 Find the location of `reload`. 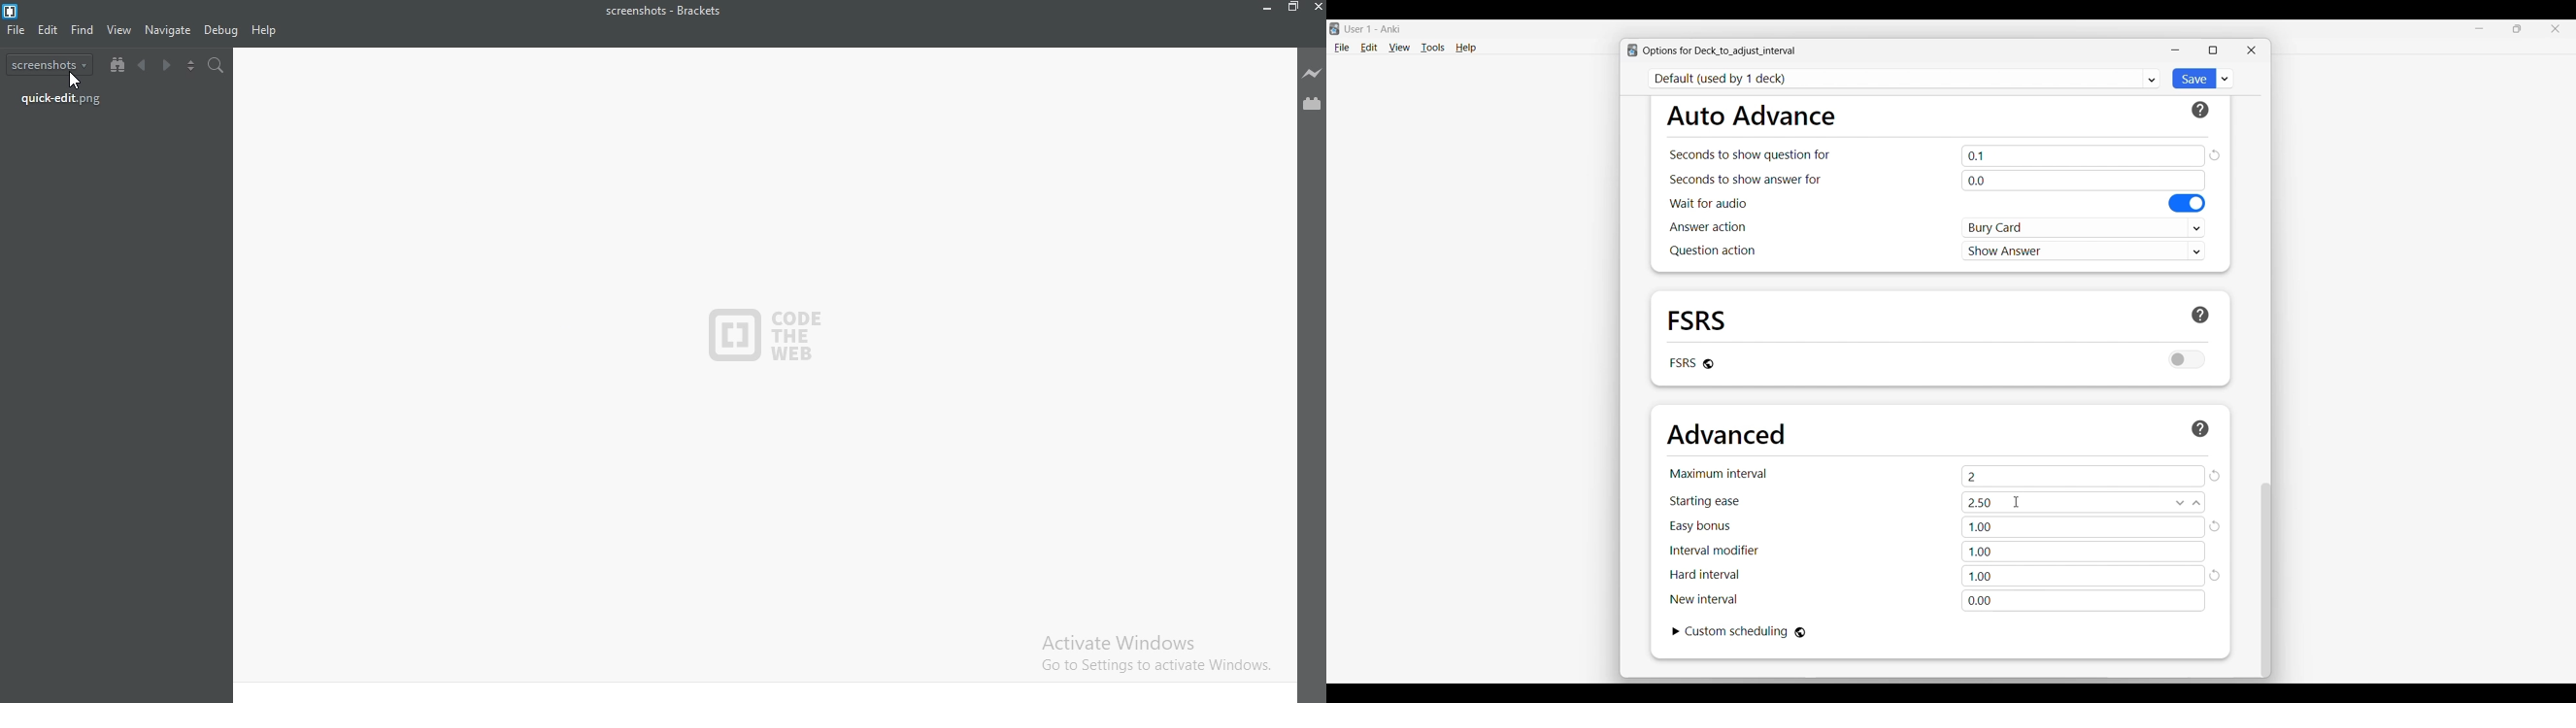

reload is located at coordinates (2216, 526).